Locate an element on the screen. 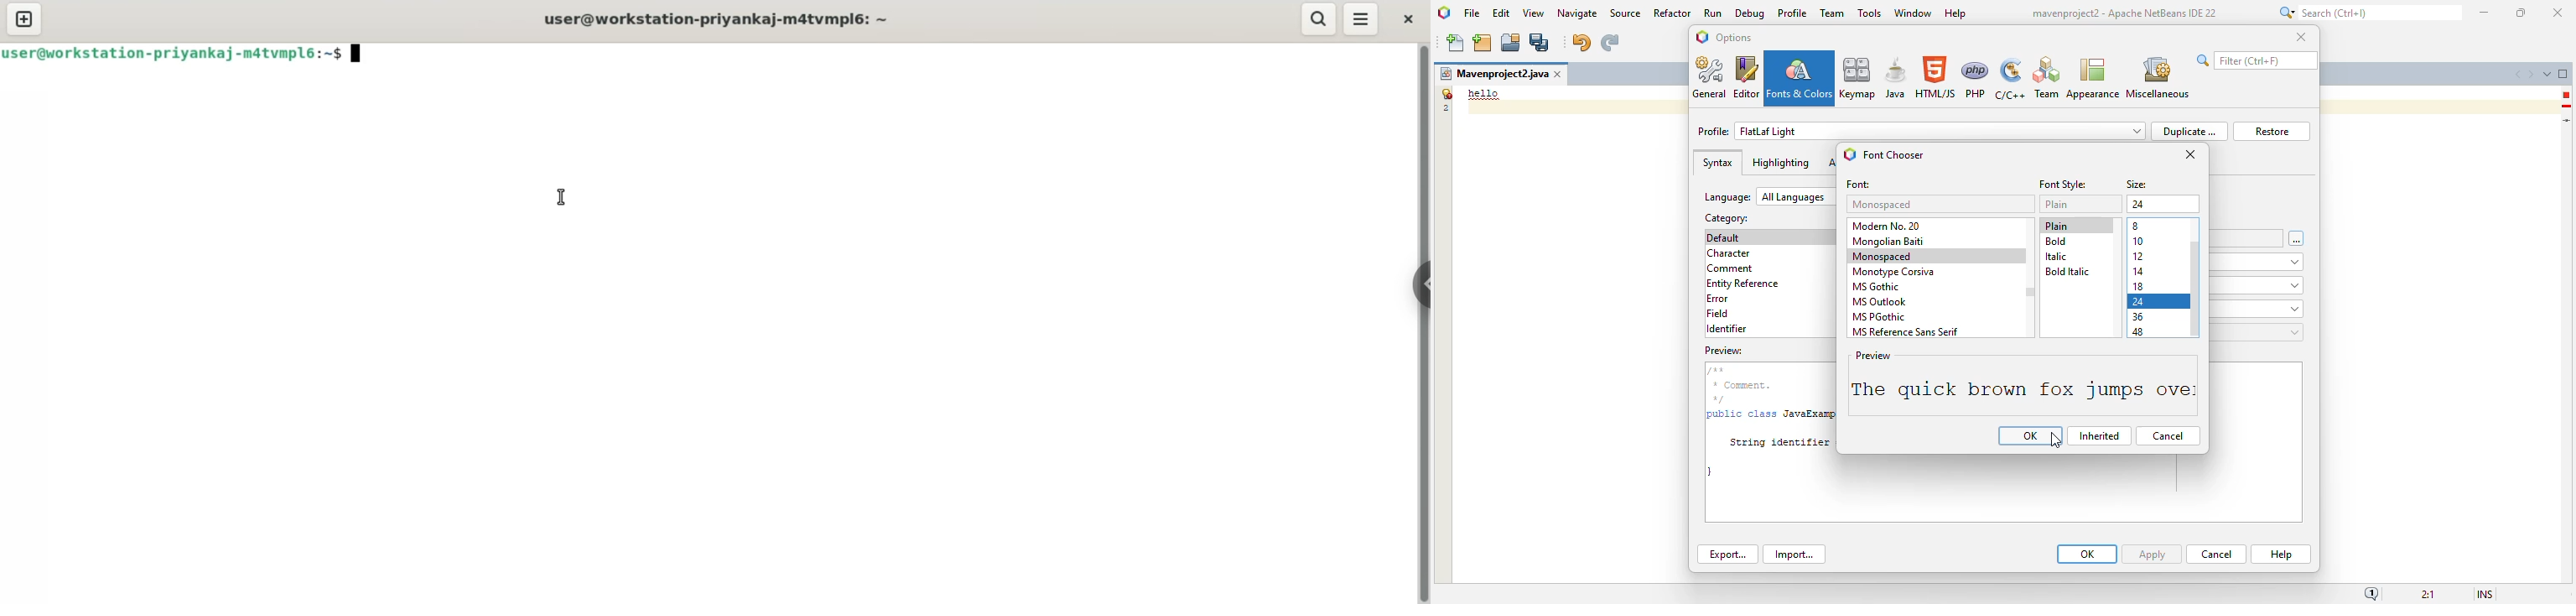 The image size is (2576, 616). profile is located at coordinates (1794, 13).